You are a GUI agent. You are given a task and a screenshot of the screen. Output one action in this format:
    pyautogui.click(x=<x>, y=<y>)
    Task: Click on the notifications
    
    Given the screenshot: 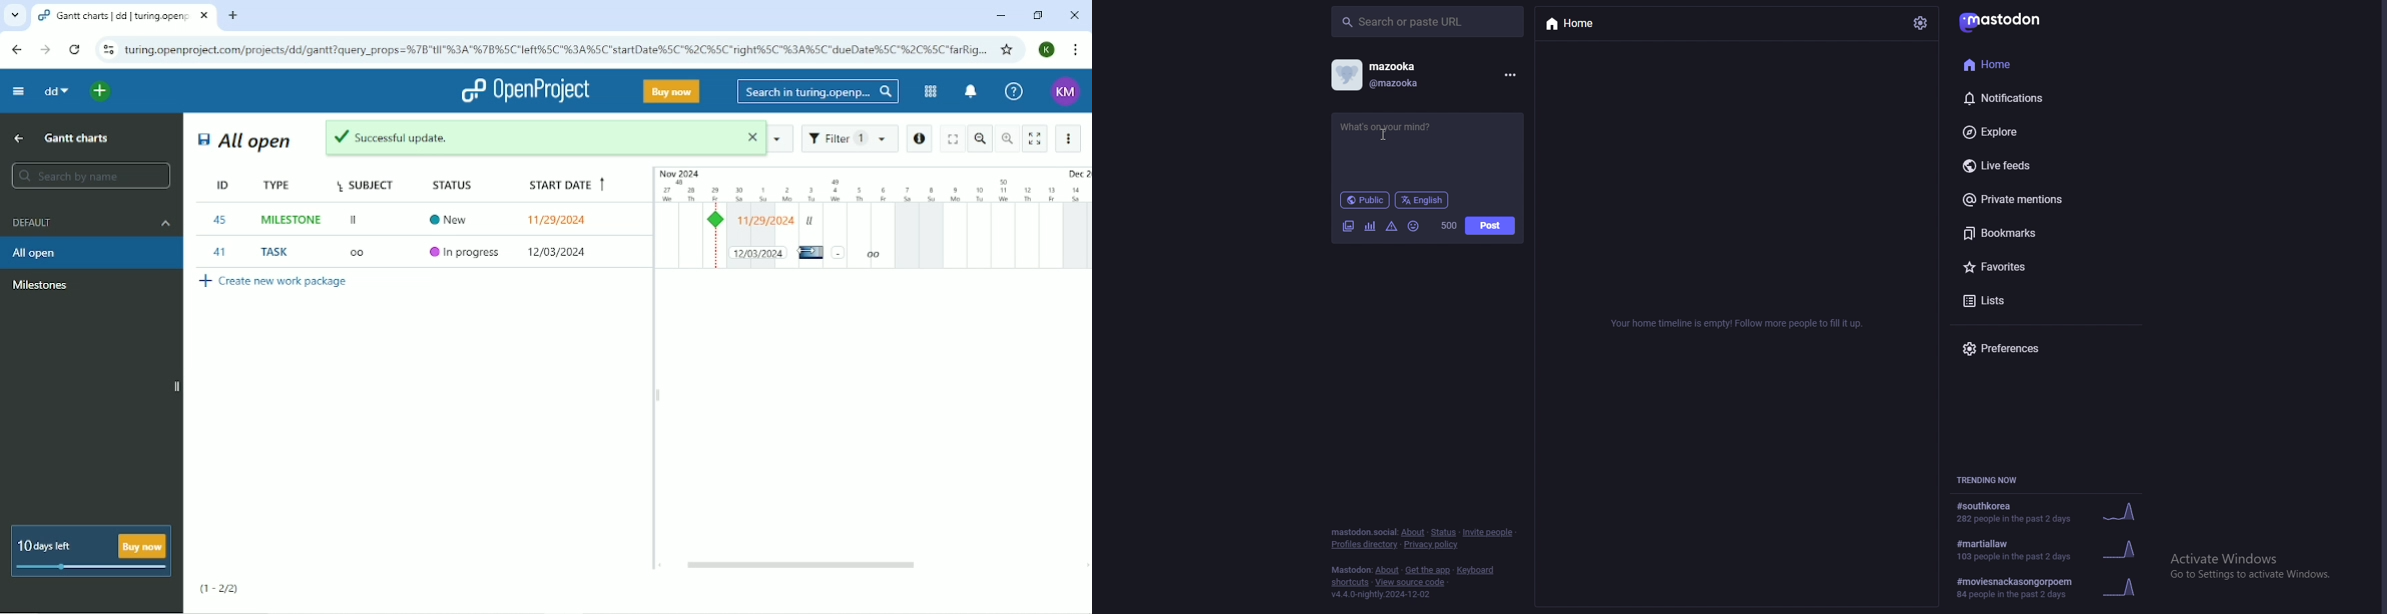 What is the action you would take?
    pyautogui.click(x=2027, y=96)
    